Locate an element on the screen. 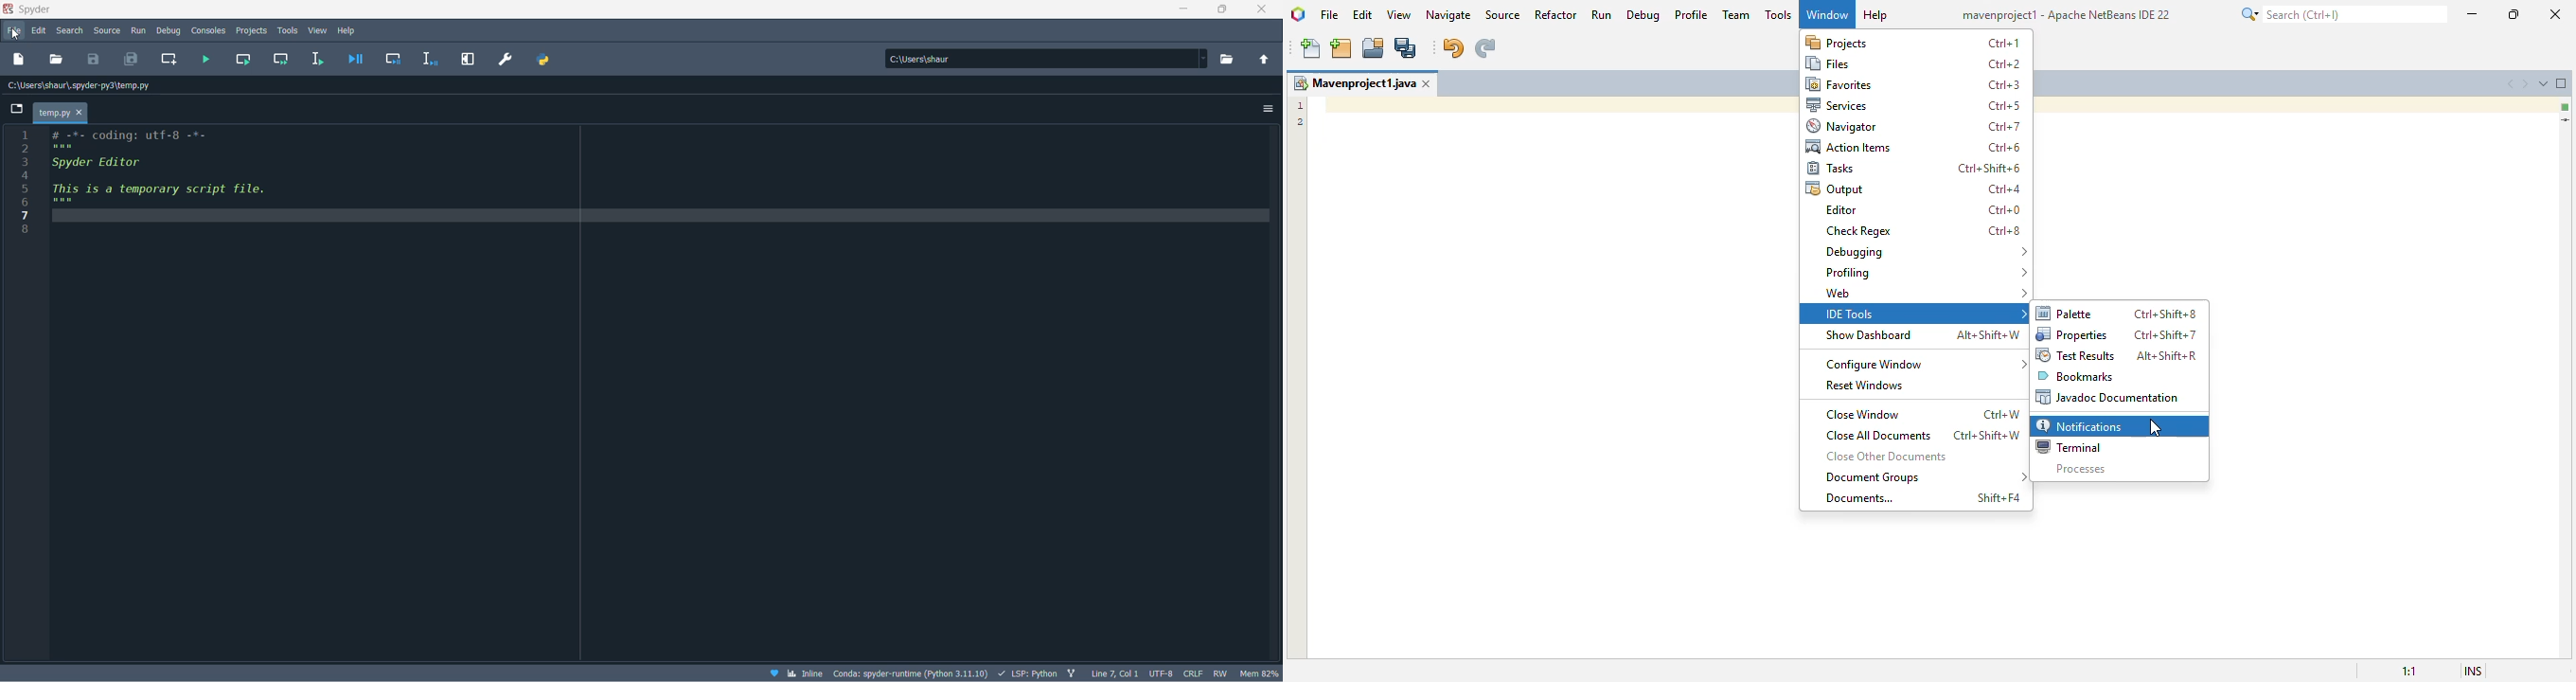 The image size is (2576, 700). help is located at coordinates (350, 29).